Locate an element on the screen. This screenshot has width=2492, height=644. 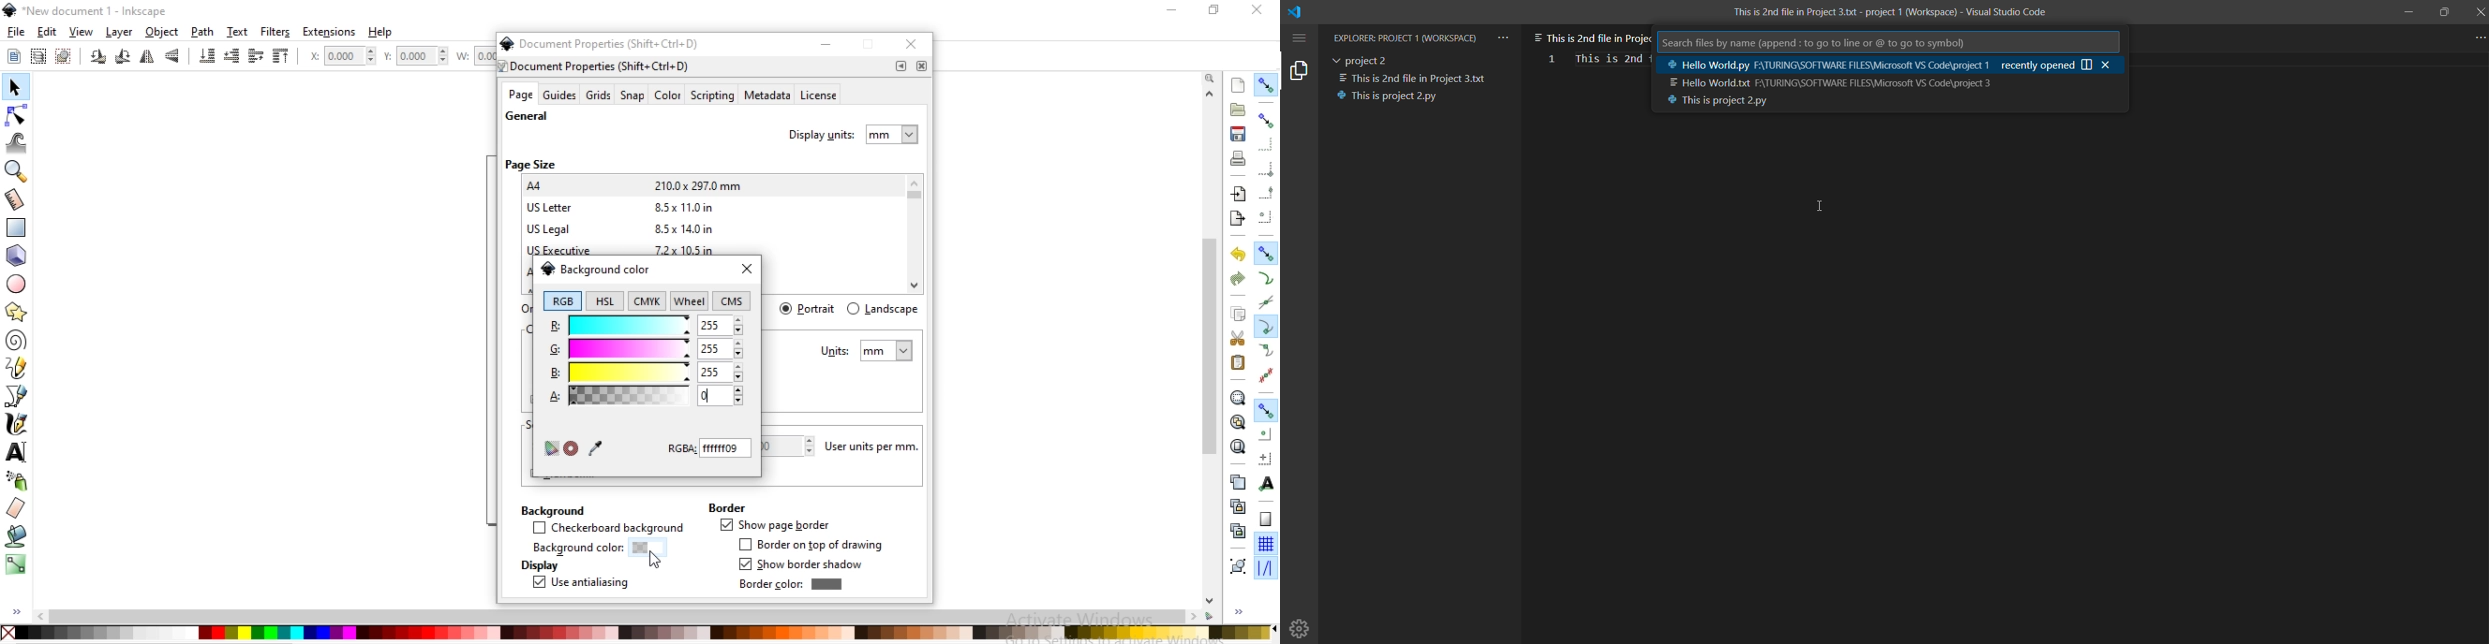
select all objects in all visible and unlocked layer is located at coordinates (34, 55).